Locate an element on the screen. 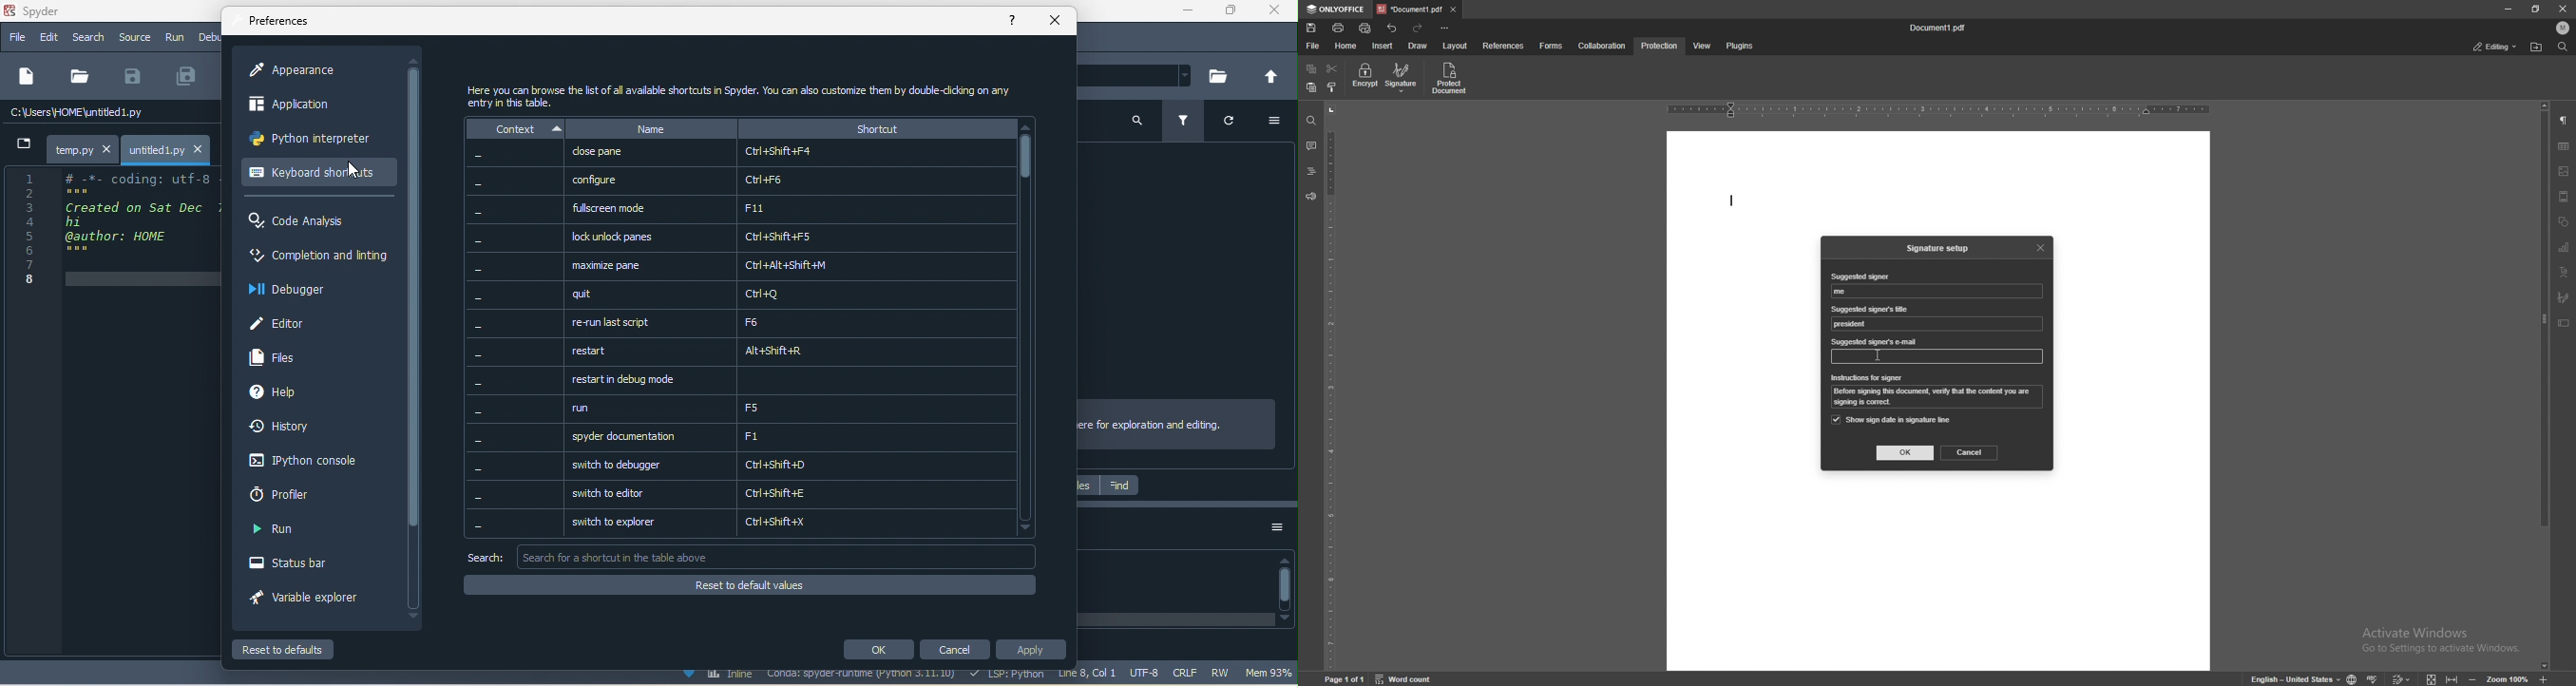  cursor movement is located at coordinates (354, 170).